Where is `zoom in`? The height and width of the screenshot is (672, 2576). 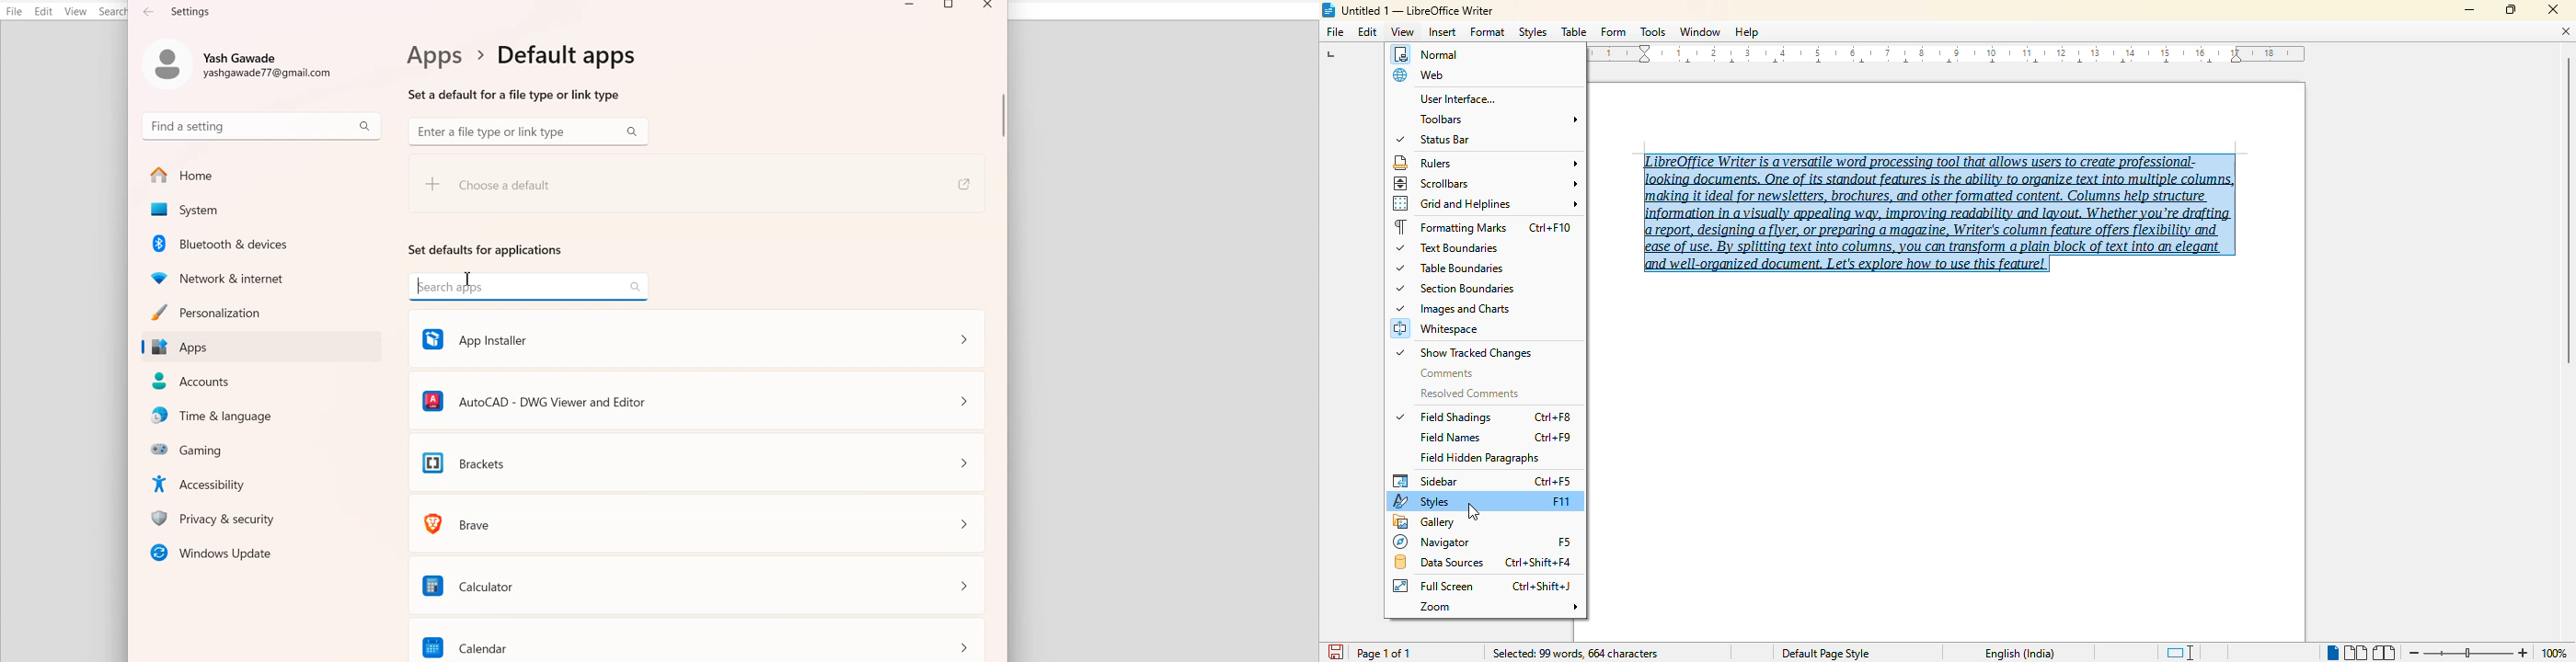 zoom in is located at coordinates (2522, 653).